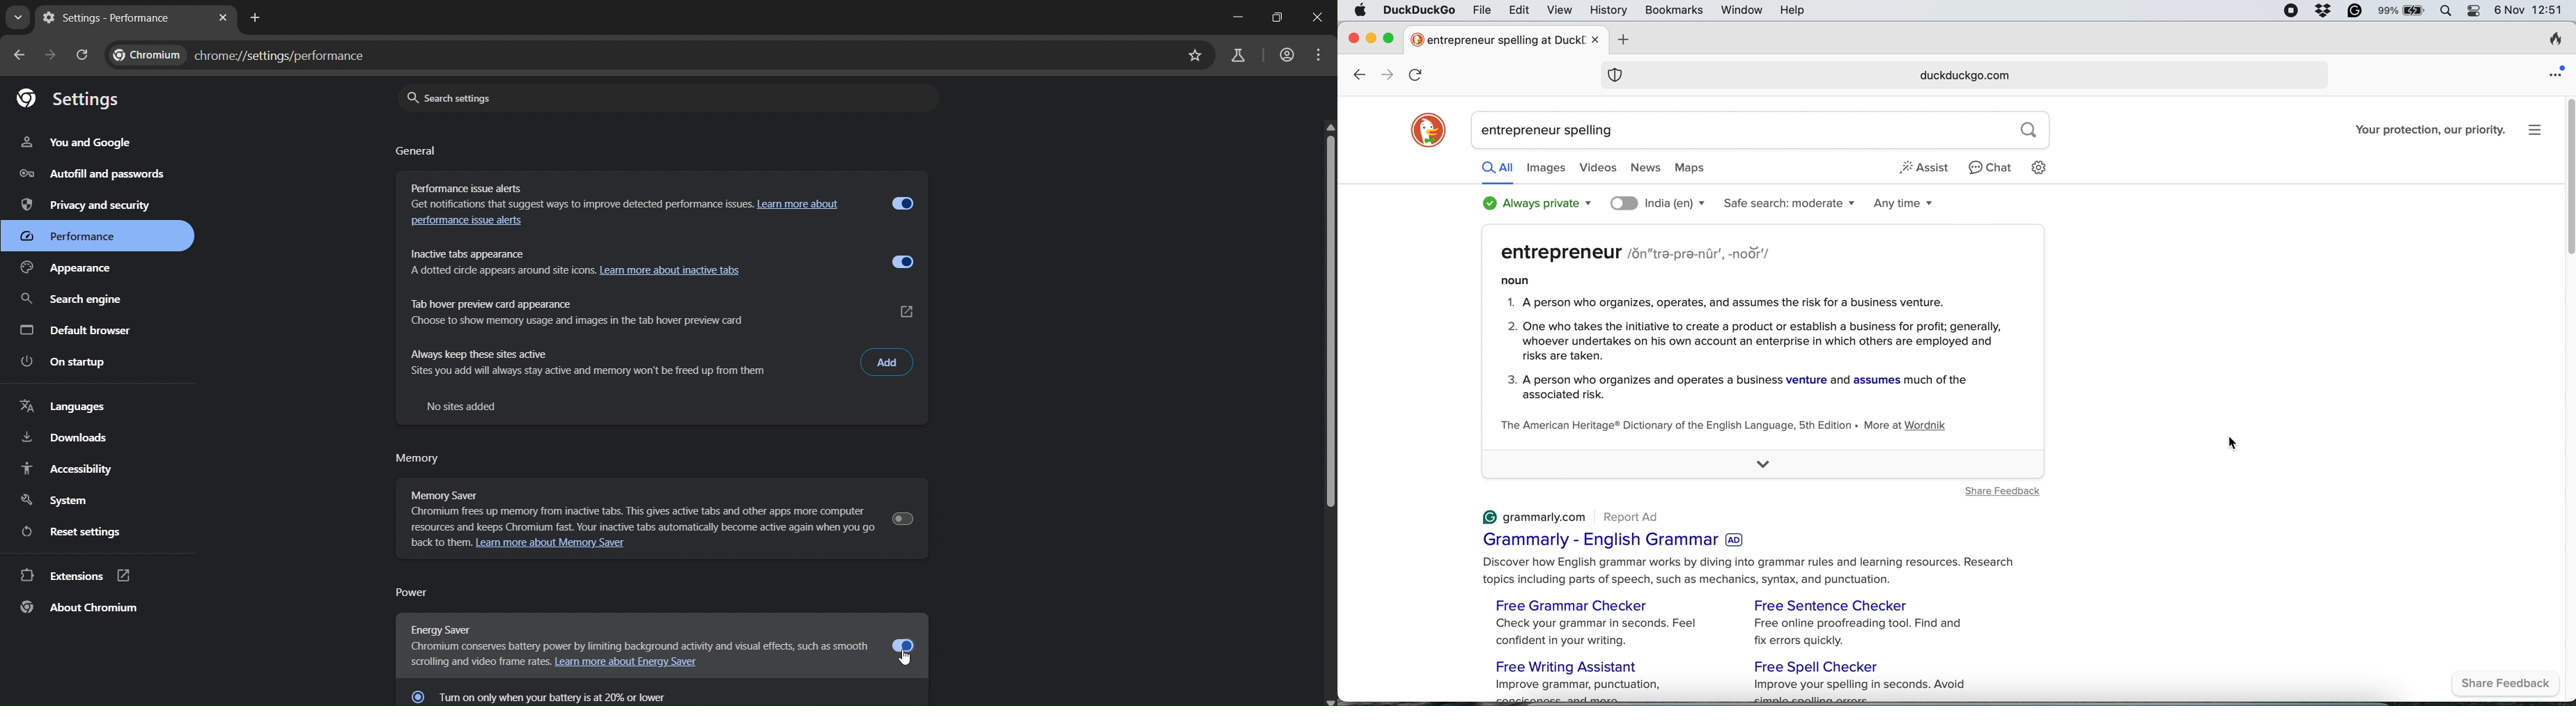 The height and width of the screenshot is (728, 2576). What do you see at coordinates (2551, 38) in the screenshot?
I see `clear browsing history` at bounding box center [2551, 38].